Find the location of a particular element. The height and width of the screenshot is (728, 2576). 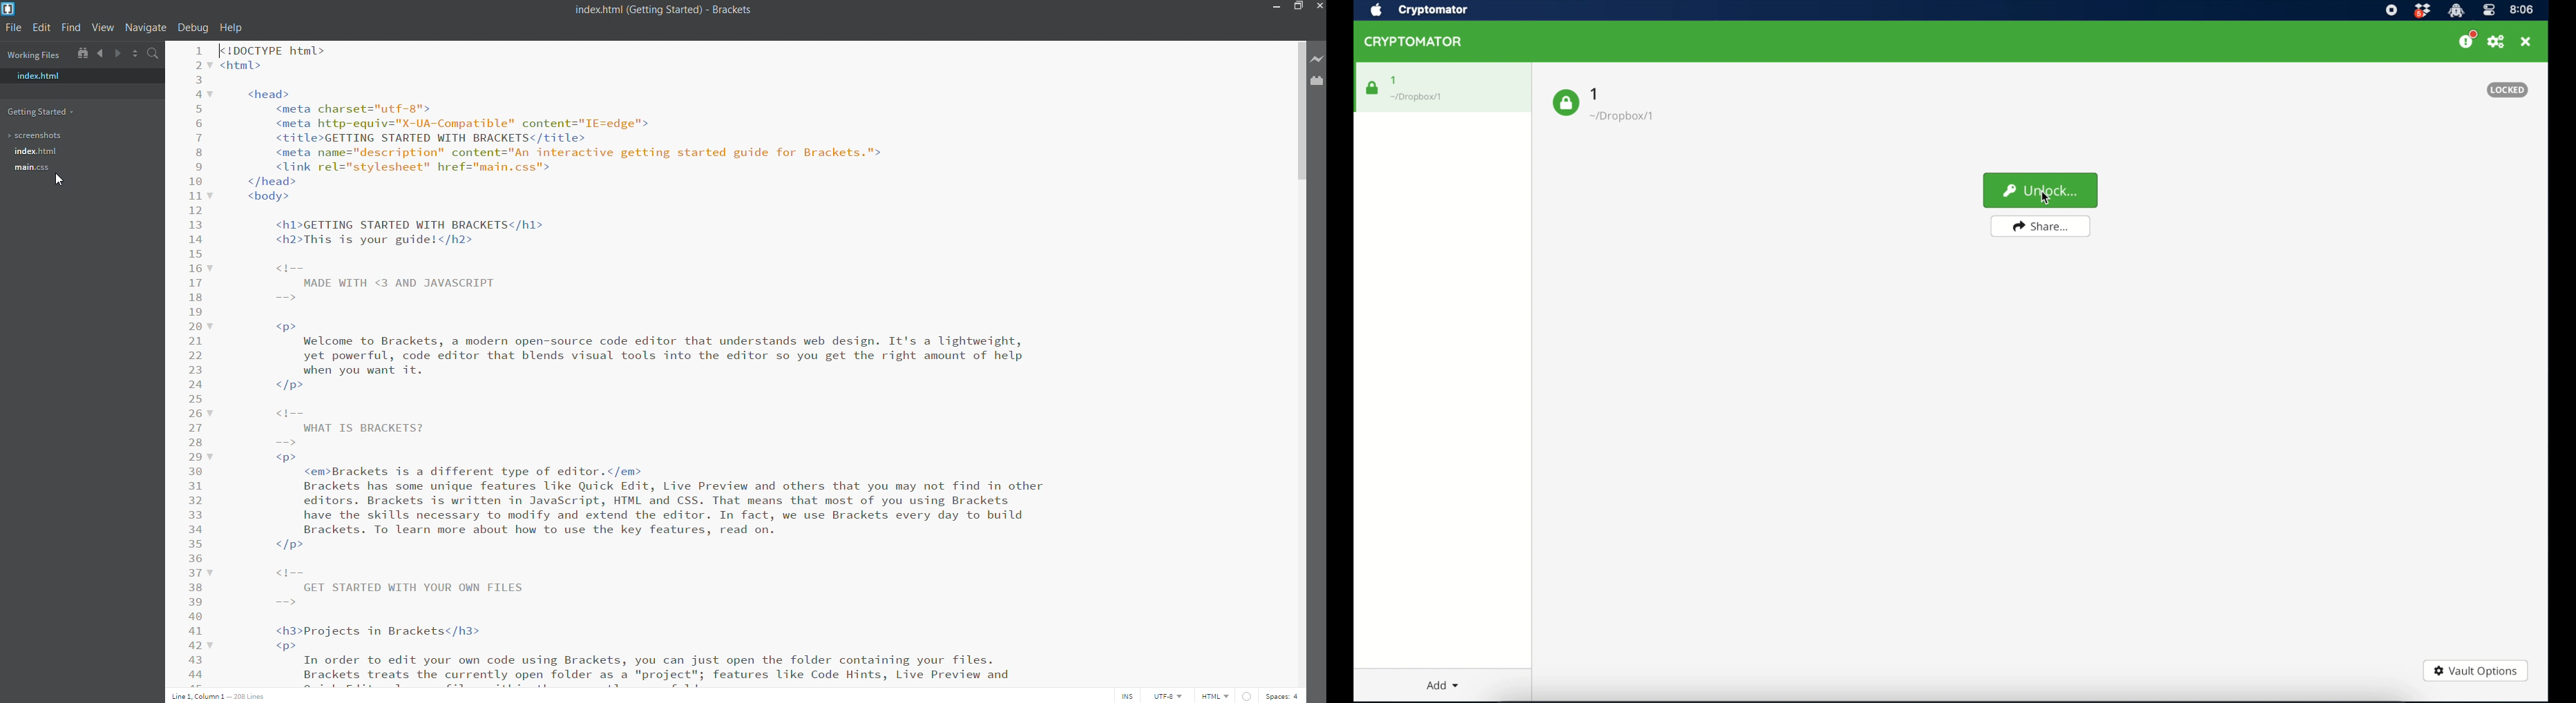

[<!DOCTYPE html>
<html>
<head>
<meta charset="utf-8">
<meta http-equiv="X-UA-Compatible" content="IE=edge">
<title>GETTING STARTED WITH BRACKETS</title>
<meta name="description" content="An interactive getting started guide for Brackets.">
<link rel="stylesheet" href="main.css">
</head>
<body>
<h1>GETTING STARTED WITH BRACKETS</h1>
<h2>This is your guide!</h2>
<t--
MADE WITH <3 AND JAVASCRIPT
==
<>
Welcome to Brackets, a modern open-source code editor that understands web design. It's a lightweight,
yet powerful, code editor that blends visual tools into the editor so you get the right amount of help
when you want it.
</p>
<t--
WHAT IS BRACKETS?
—
<p>
<em>Brackets is a different type of editor.</em>
Brackets has some unique features like Quick Edit, Live Preview and others that you may not find in other
editors. Brackets is written in JavaScript, HTML and CSS. That means that most of you using Brackets
have the skills necessary to modify and extend the editor. In fact, we use Brackets every day to build
Brackets. To learn more about how to use the key features, read on
</p>
<1--
GET STARTED WITH YOUR OWN FILES
—
<h3>Projects in Brackets</h3>
<>
In order to edit your own code using Brackets, you can just open the folder containing your files is located at coordinates (753, 363).